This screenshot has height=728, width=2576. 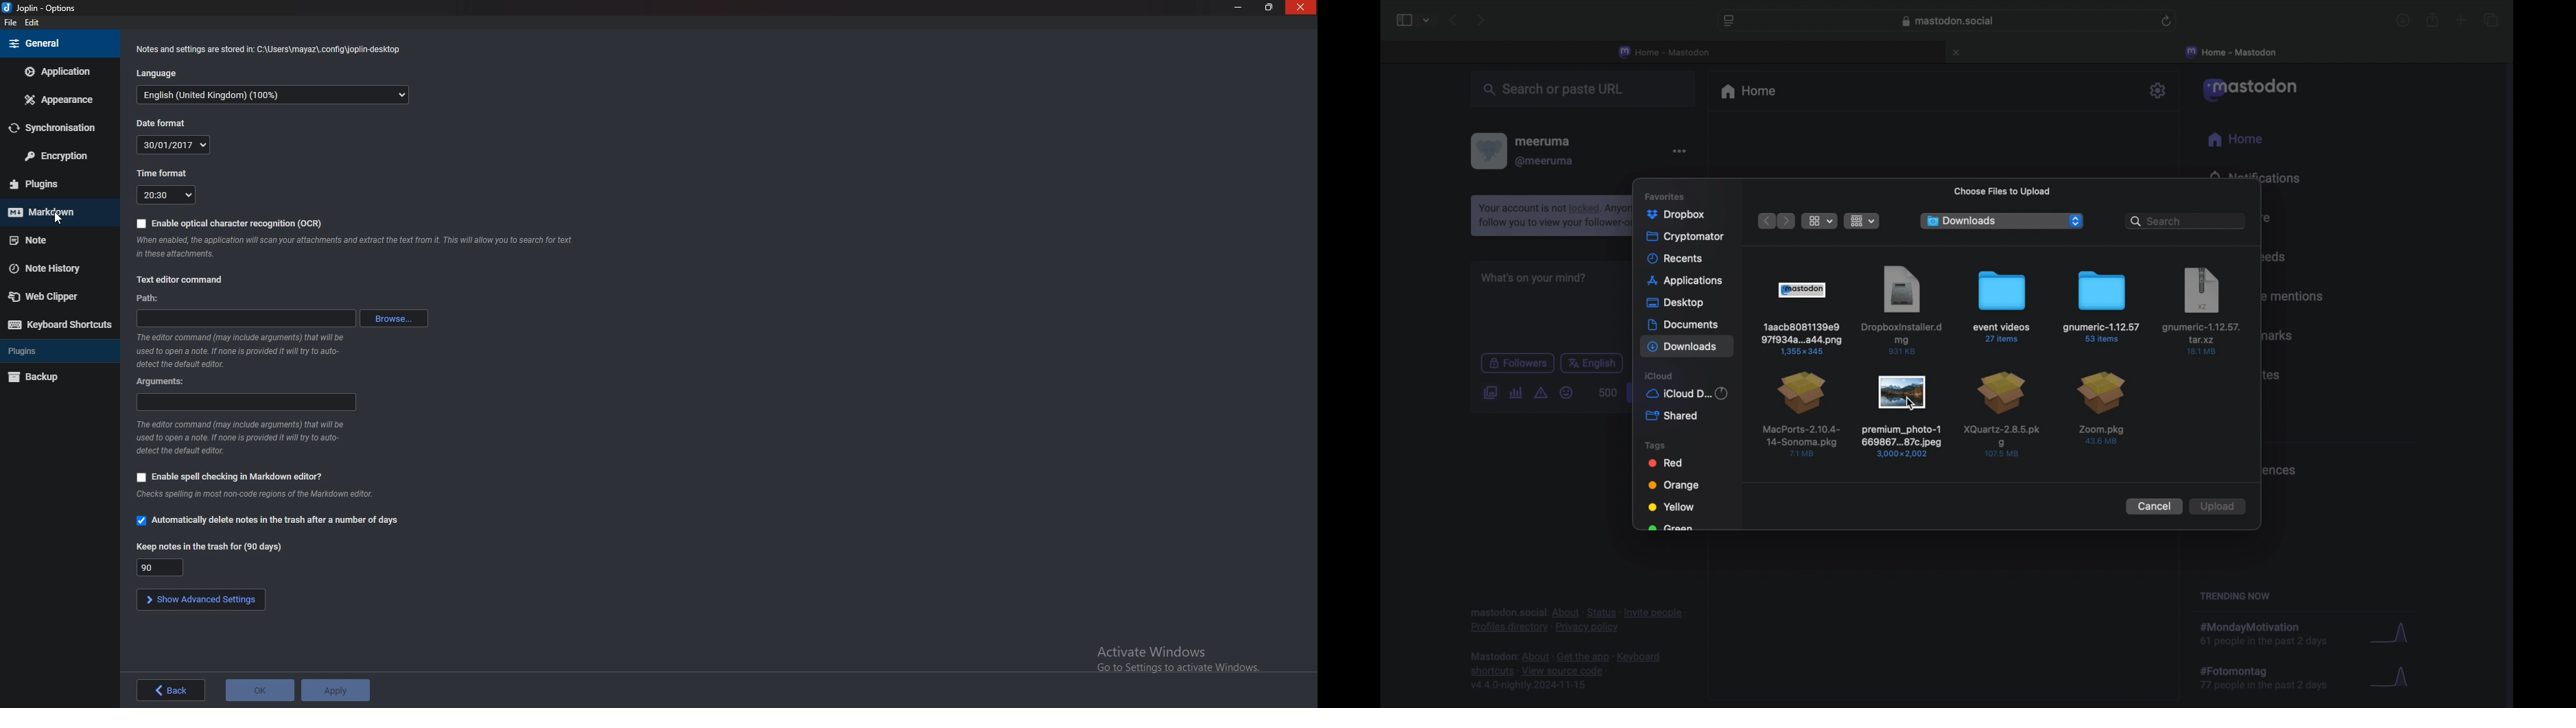 I want to click on show advanced settings, so click(x=201, y=600).